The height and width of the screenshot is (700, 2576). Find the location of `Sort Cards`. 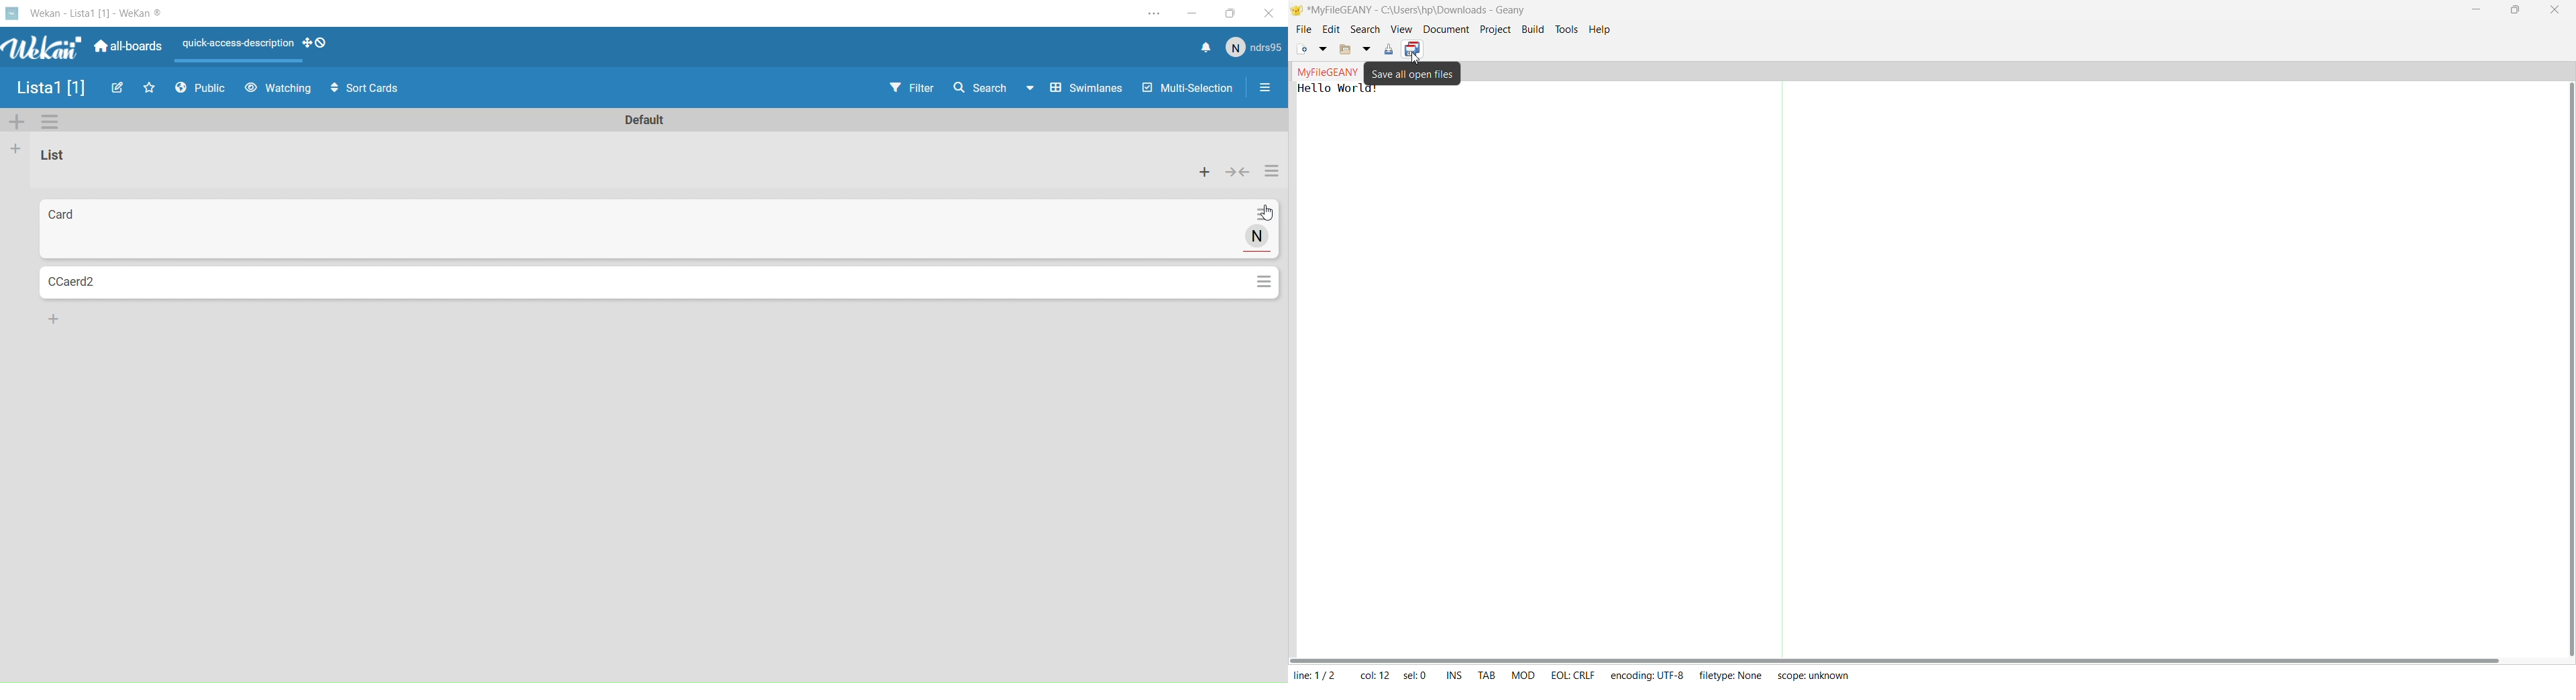

Sort Cards is located at coordinates (370, 87).